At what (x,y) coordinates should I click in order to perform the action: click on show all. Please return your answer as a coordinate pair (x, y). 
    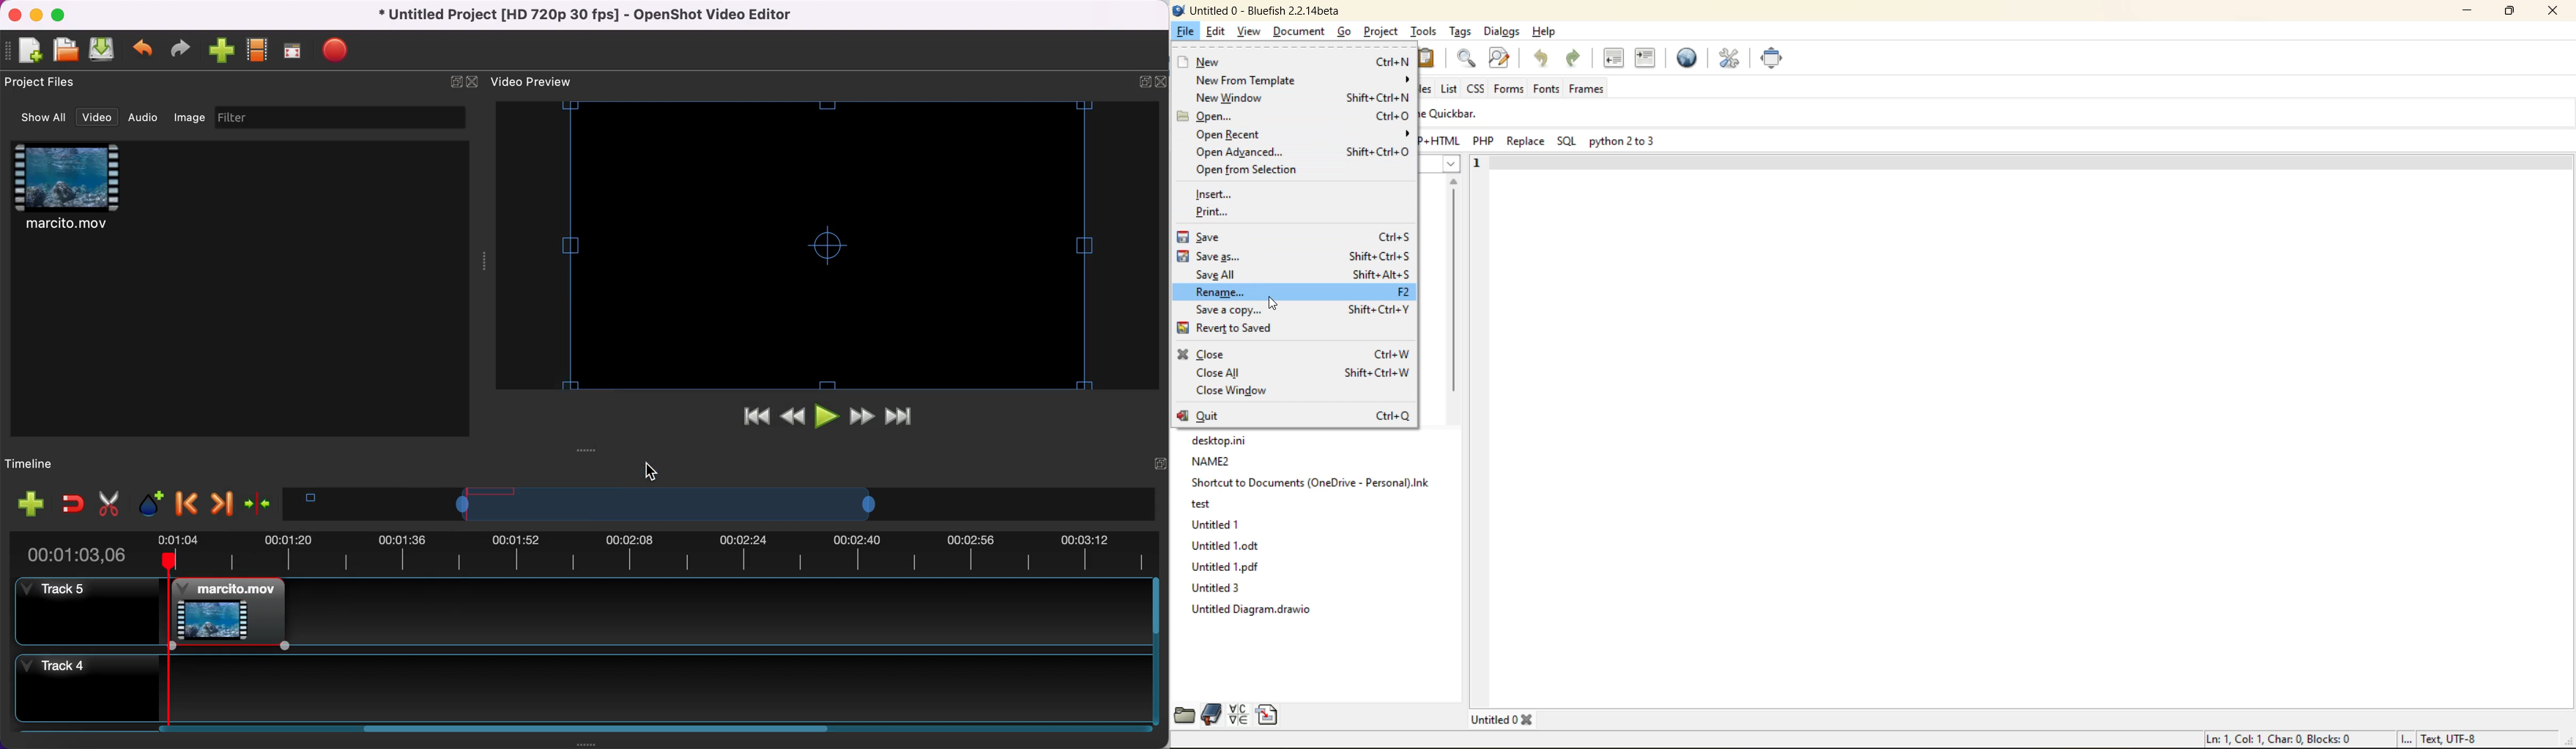
    Looking at the image, I should click on (37, 117).